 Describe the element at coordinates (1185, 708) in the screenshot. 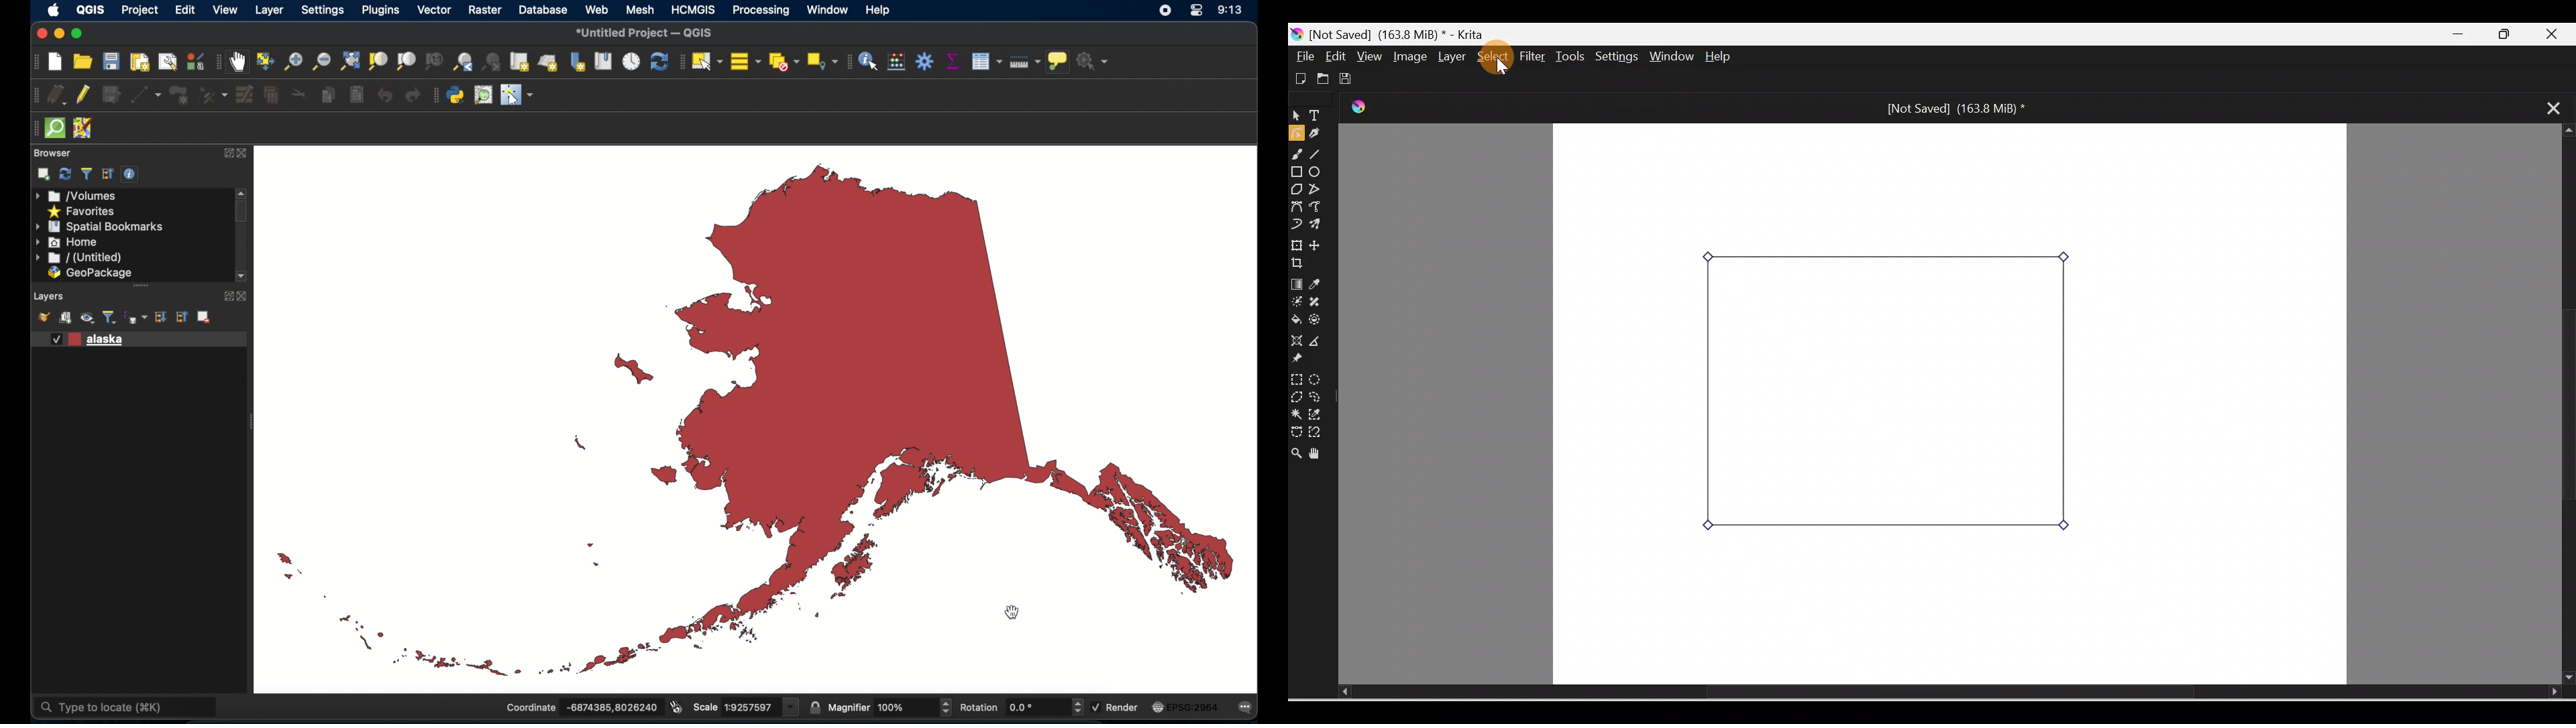

I see `current crs` at that location.